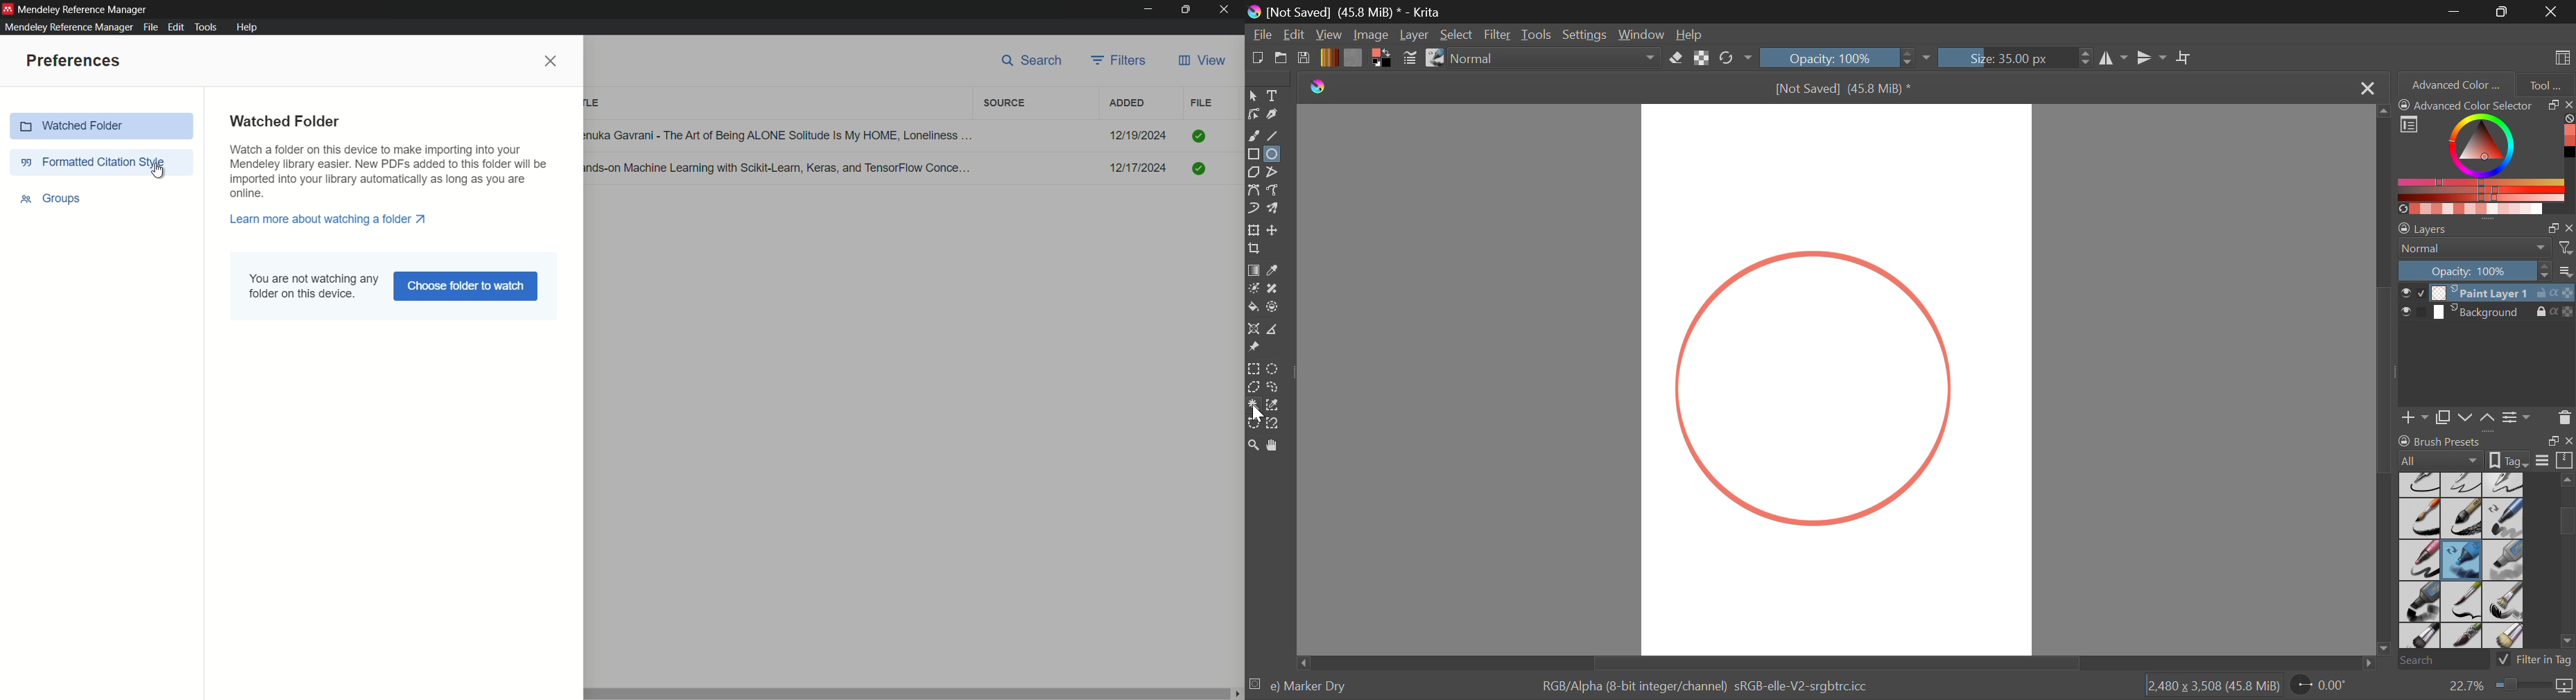  What do you see at coordinates (246, 27) in the screenshot?
I see `help menu` at bounding box center [246, 27].